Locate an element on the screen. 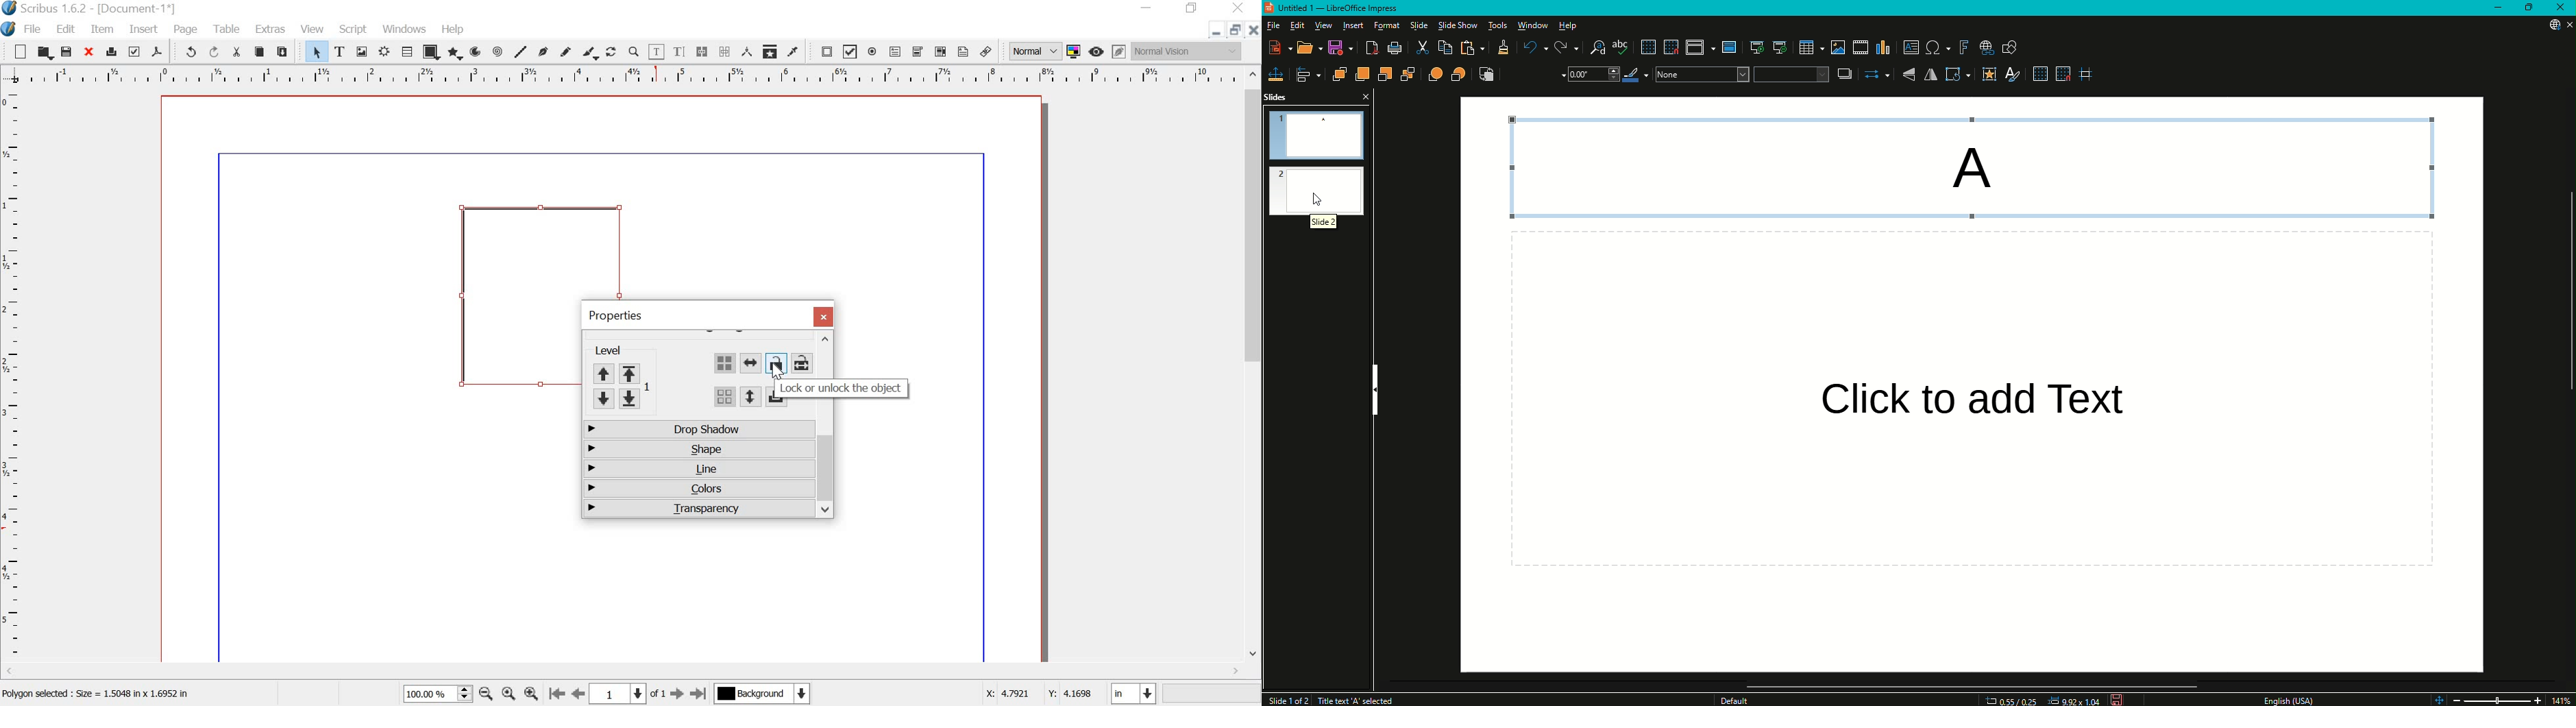 This screenshot has height=728, width=2576. Show Styles Sidebar is located at coordinates (2017, 75).